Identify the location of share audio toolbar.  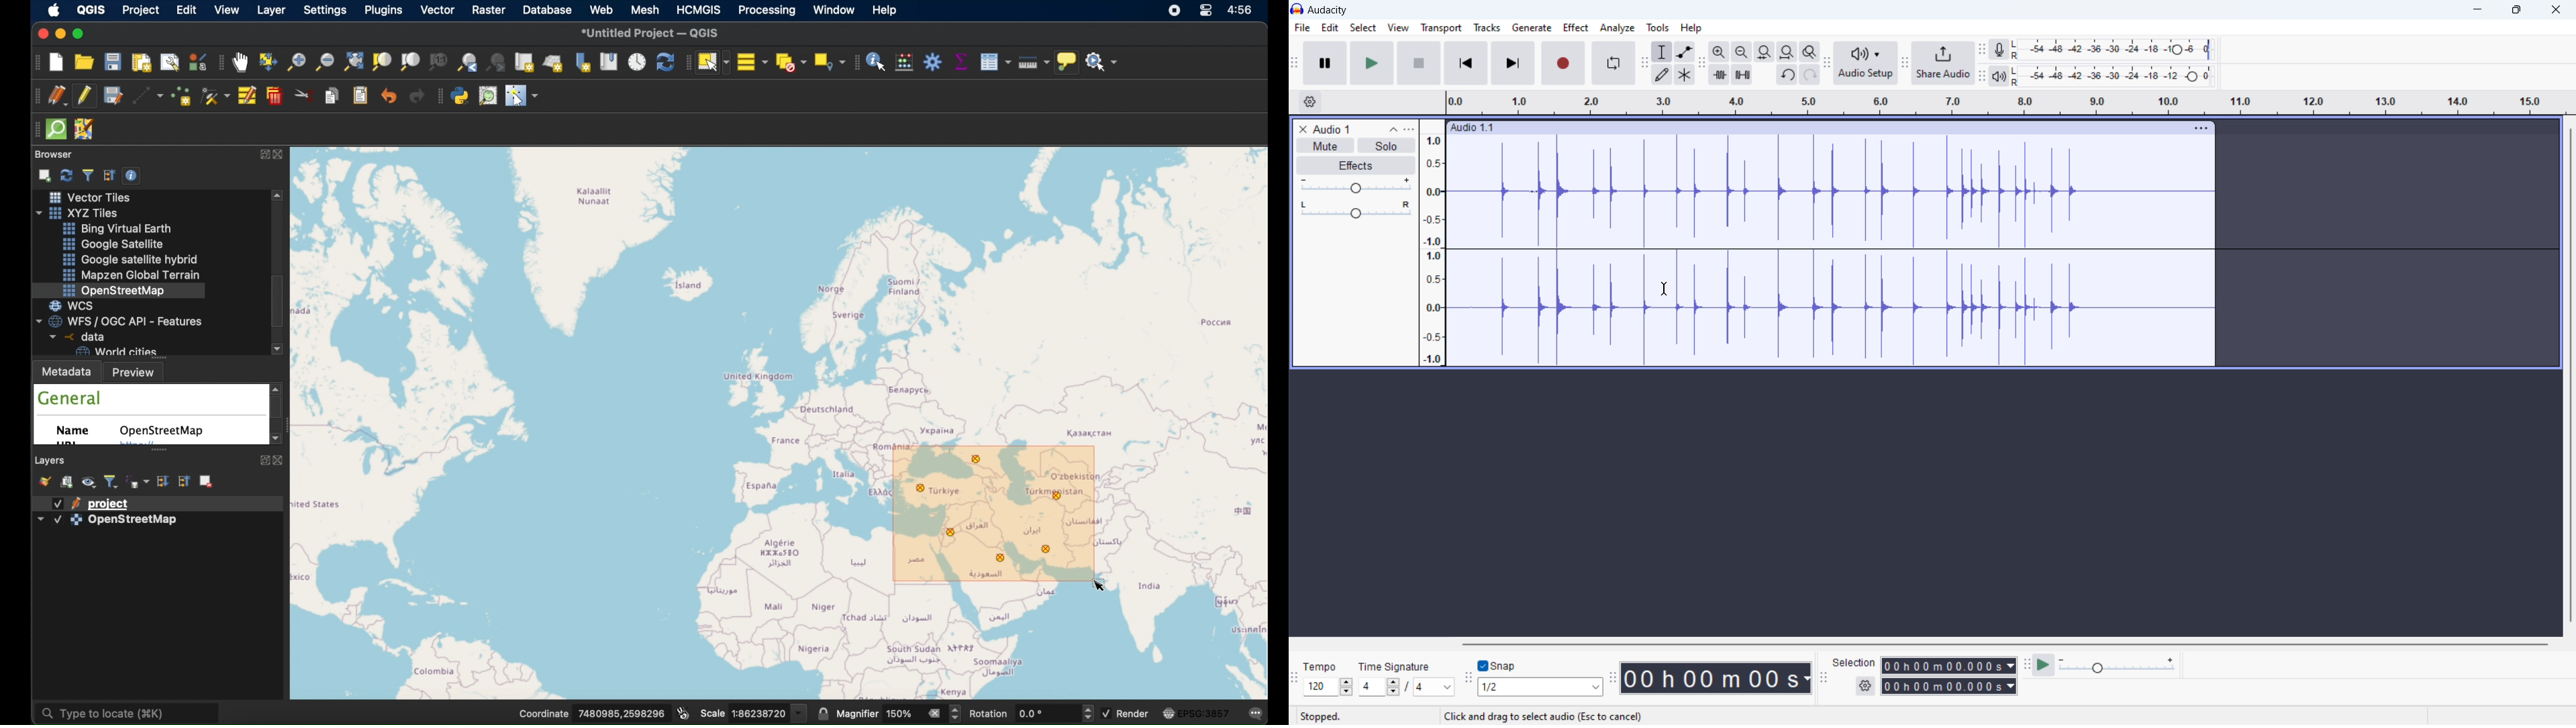
(1905, 62).